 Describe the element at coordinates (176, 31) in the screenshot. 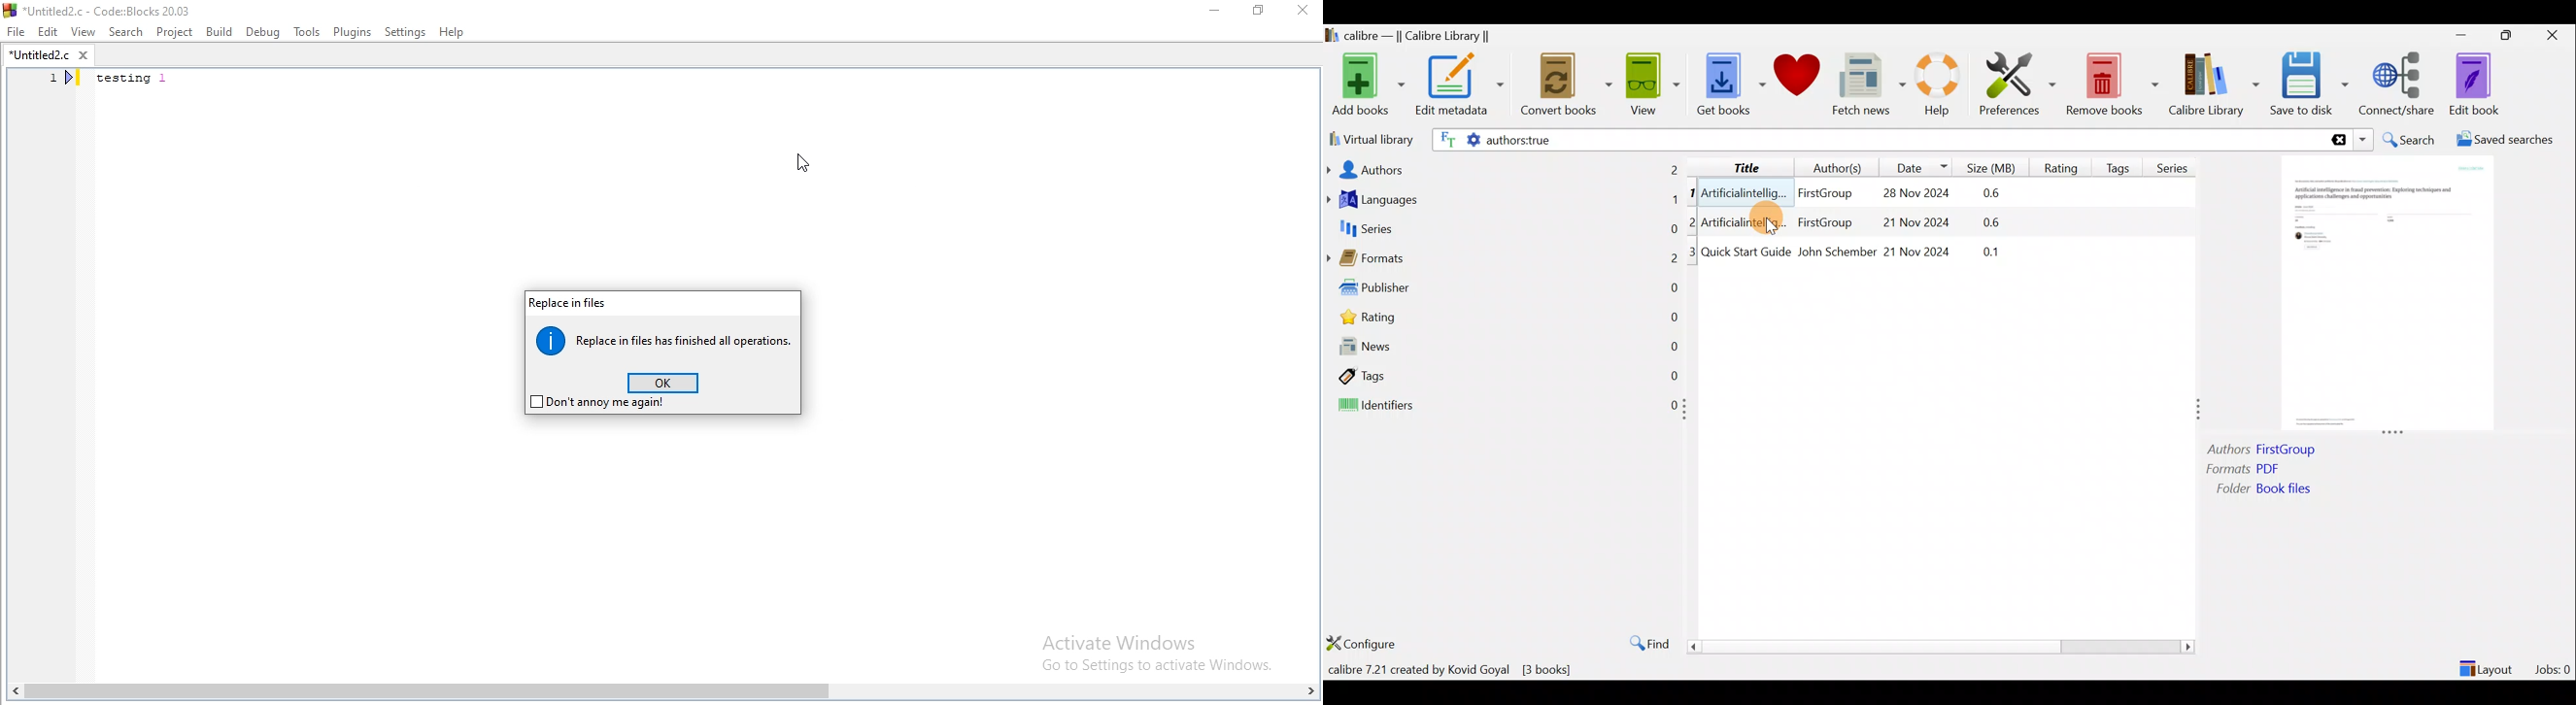

I see `Project ` at that location.